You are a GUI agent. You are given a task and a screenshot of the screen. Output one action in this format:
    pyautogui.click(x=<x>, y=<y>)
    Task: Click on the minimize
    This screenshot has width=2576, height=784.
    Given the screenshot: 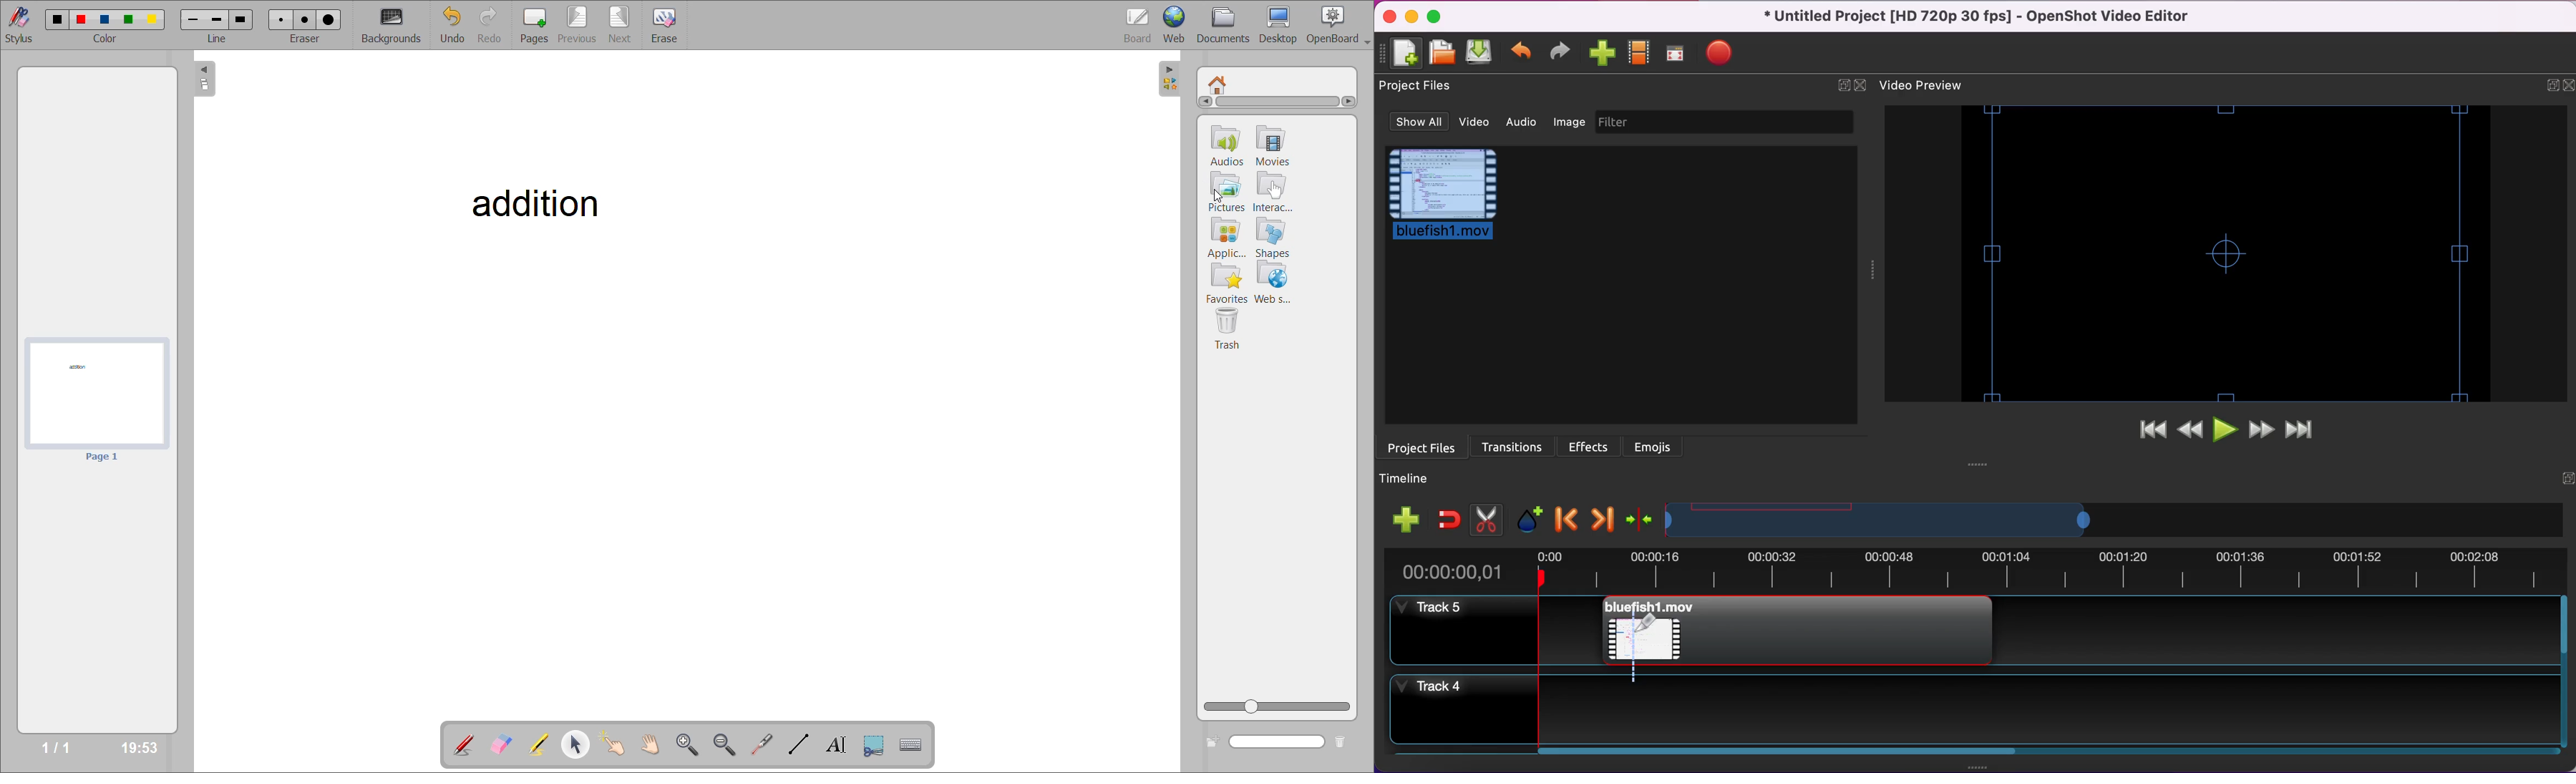 What is the action you would take?
    pyautogui.click(x=1413, y=17)
    